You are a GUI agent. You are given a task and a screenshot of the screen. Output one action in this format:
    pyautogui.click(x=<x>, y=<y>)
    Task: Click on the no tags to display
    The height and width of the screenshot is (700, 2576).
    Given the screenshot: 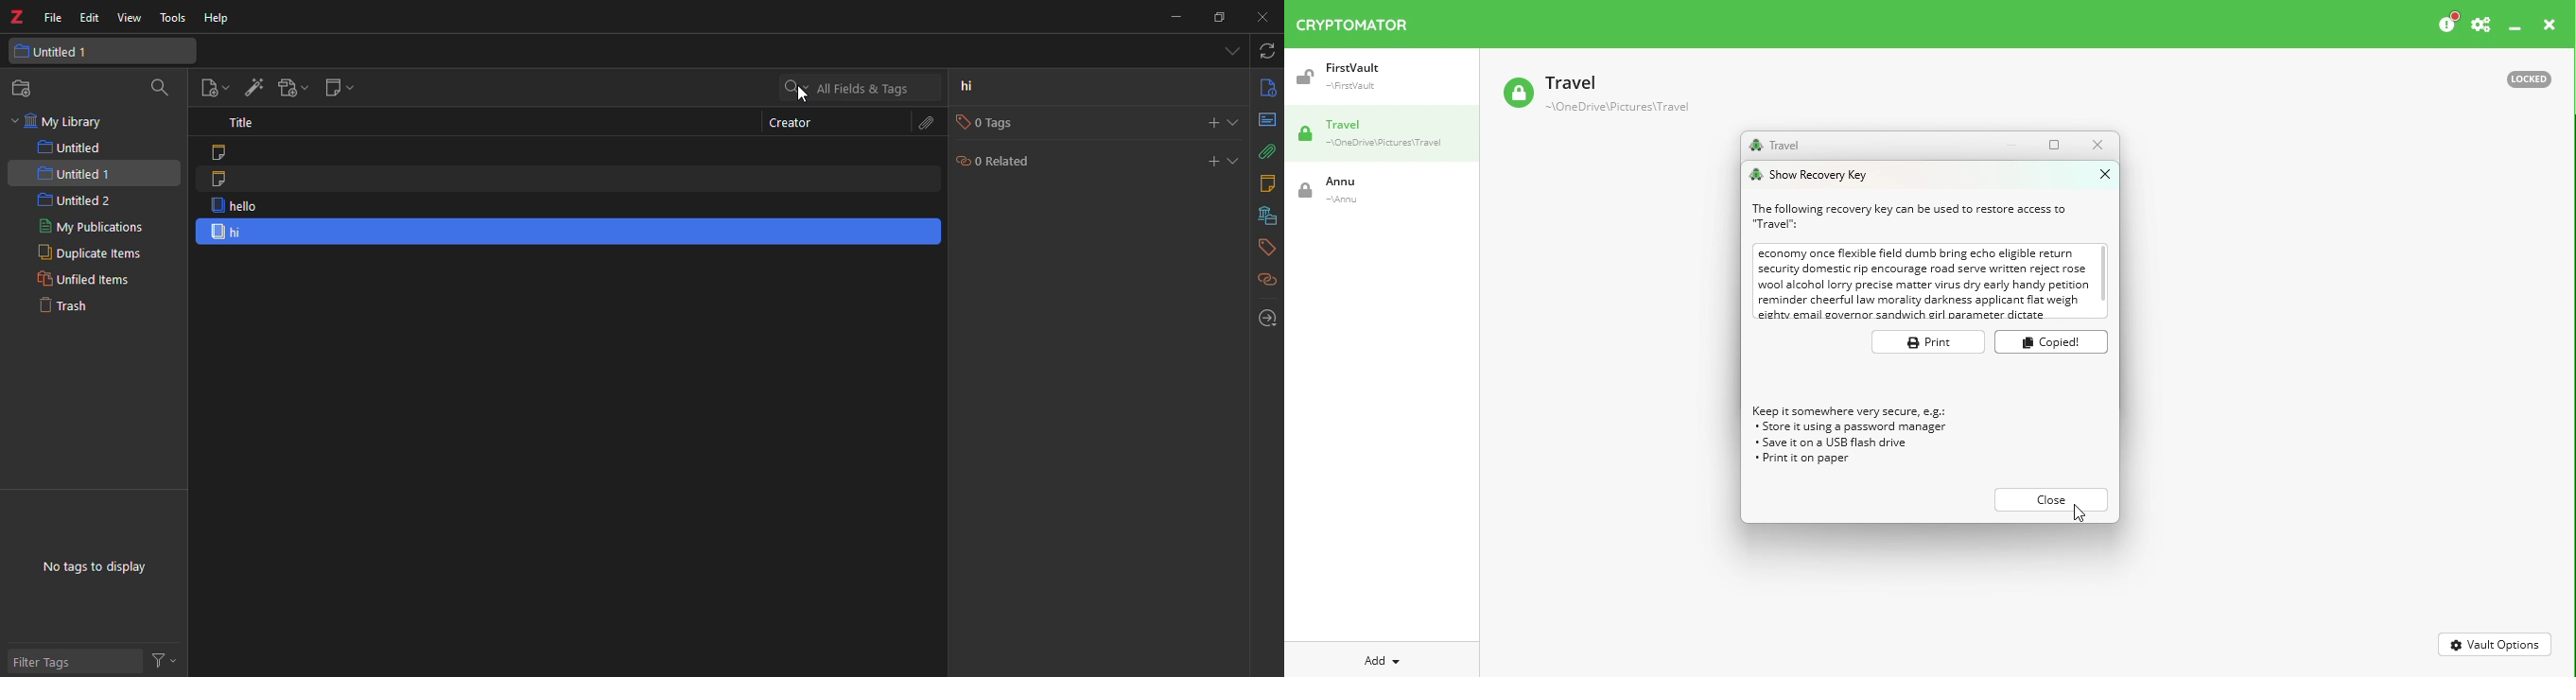 What is the action you would take?
    pyautogui.click(x=94, y=568)
    